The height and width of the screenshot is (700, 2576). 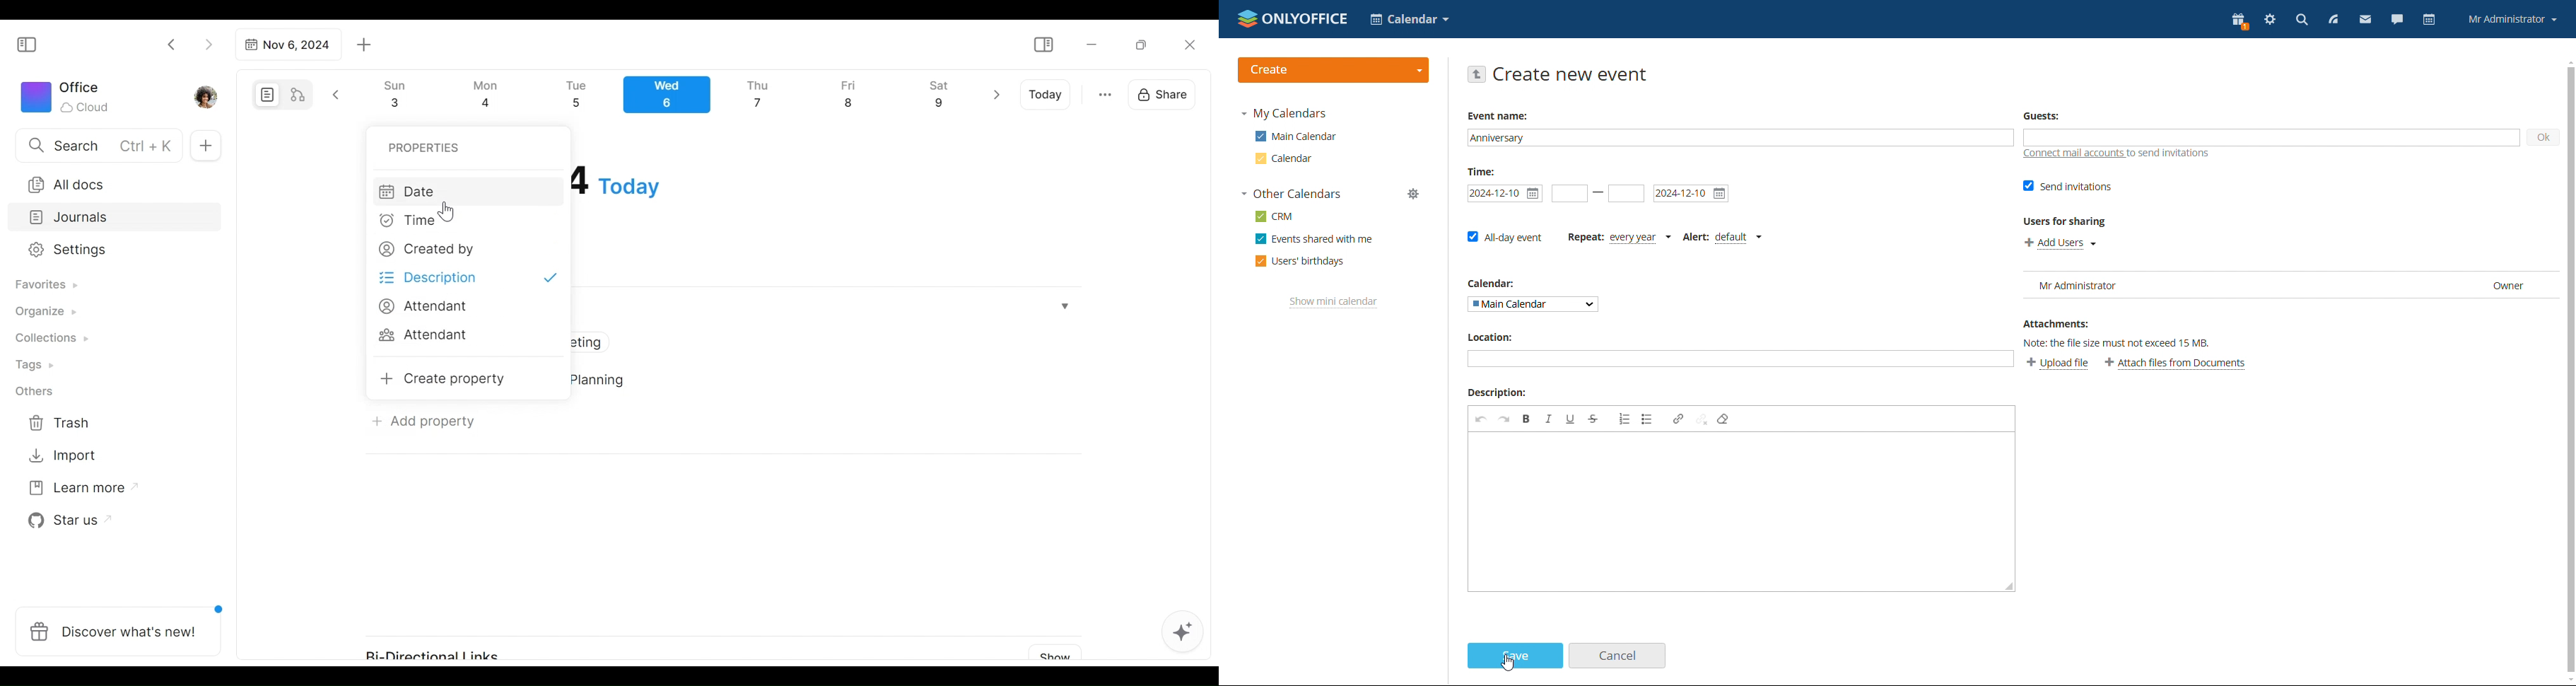 What do you see at coordinates (1294, 139) in the screenshot?
I see `main calender` at bounding box center [1294, 139].